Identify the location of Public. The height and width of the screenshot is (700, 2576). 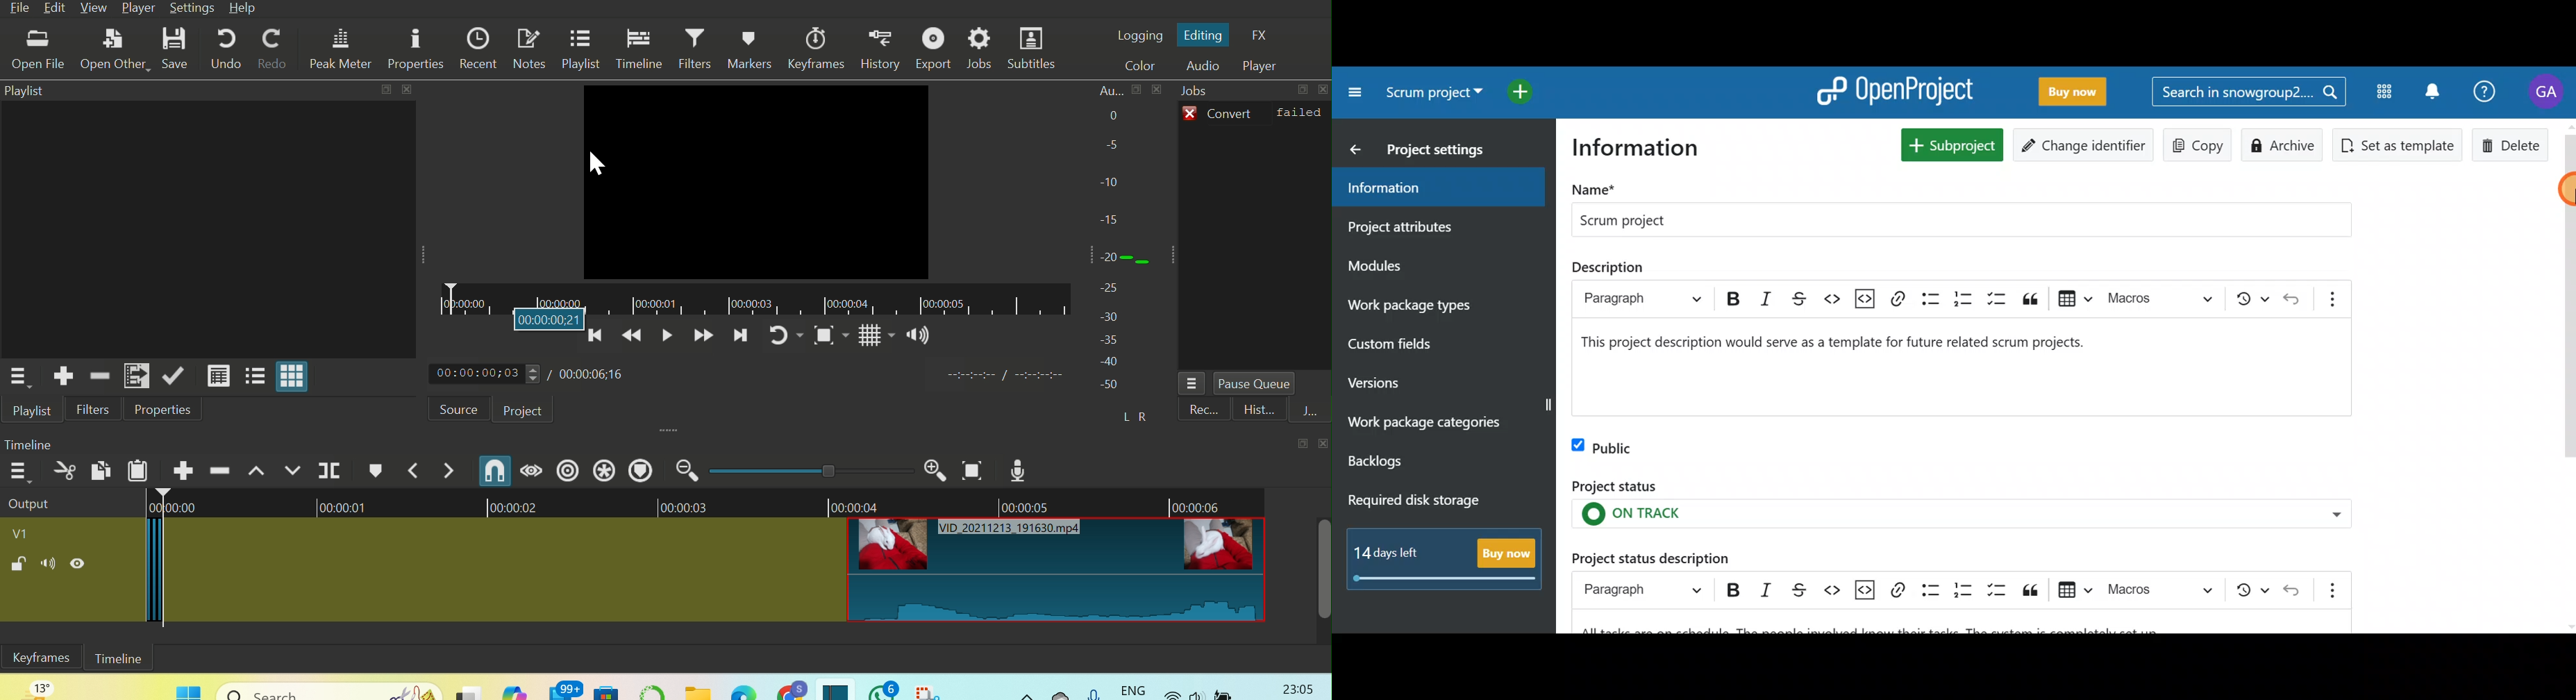
(1612, 447).